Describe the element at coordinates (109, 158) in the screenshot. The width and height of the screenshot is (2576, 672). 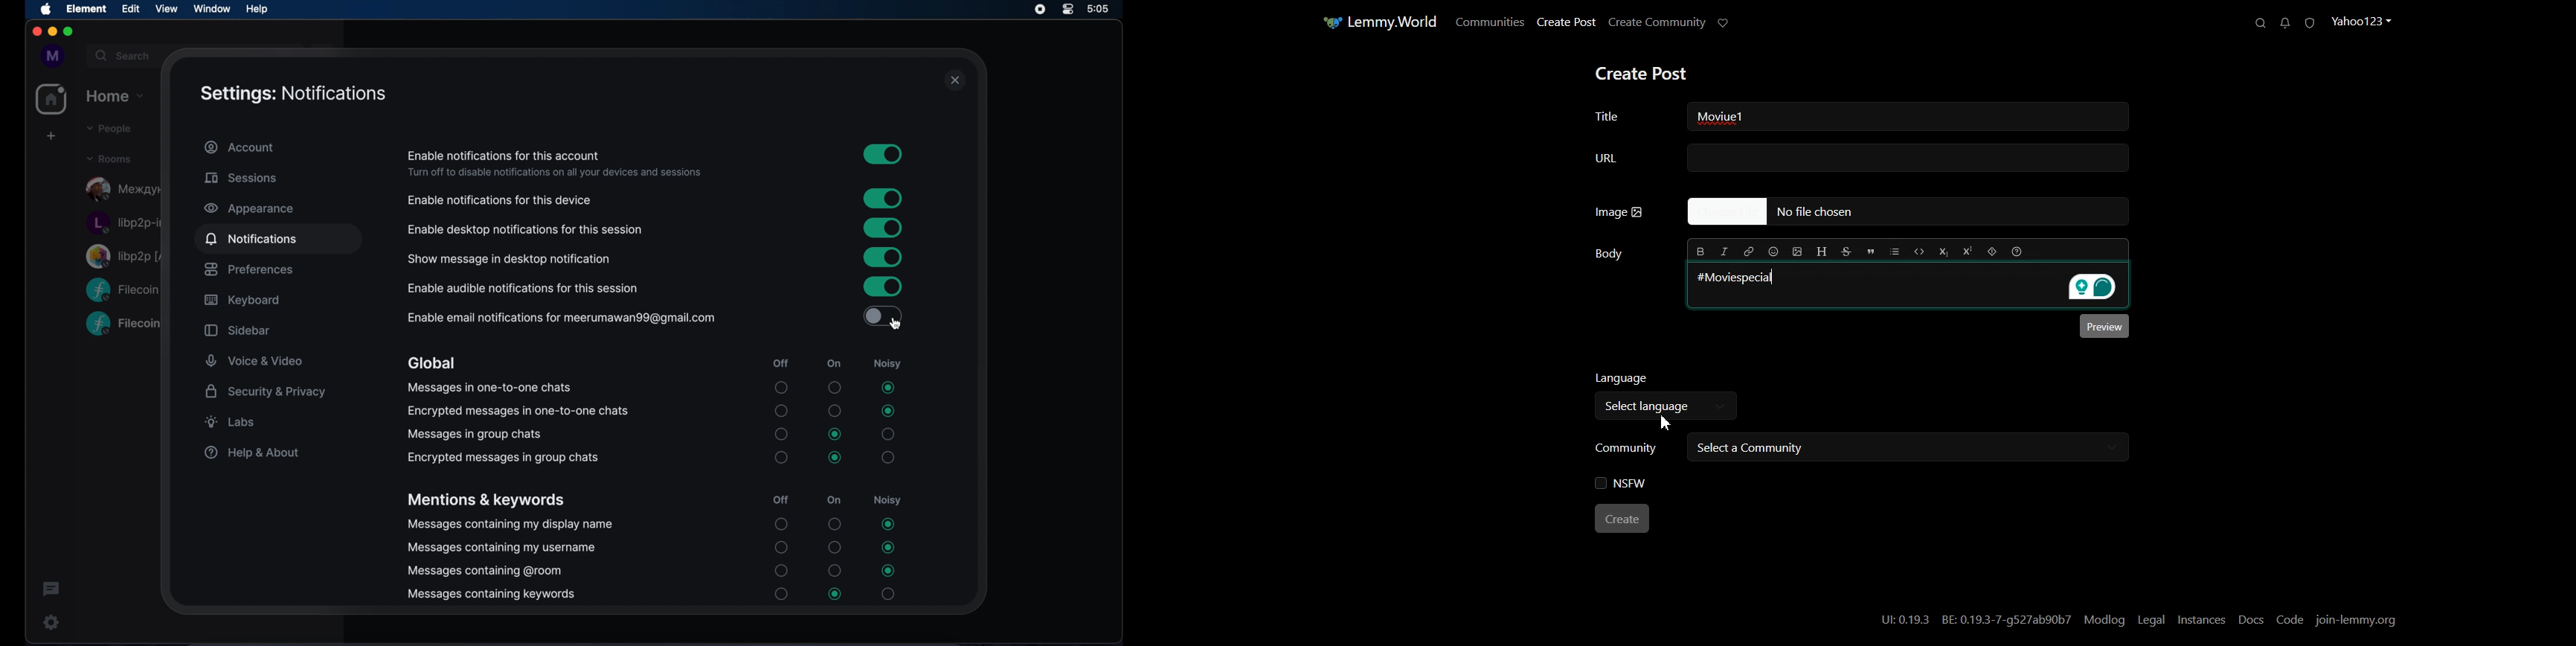
I see `rooms` at that location.